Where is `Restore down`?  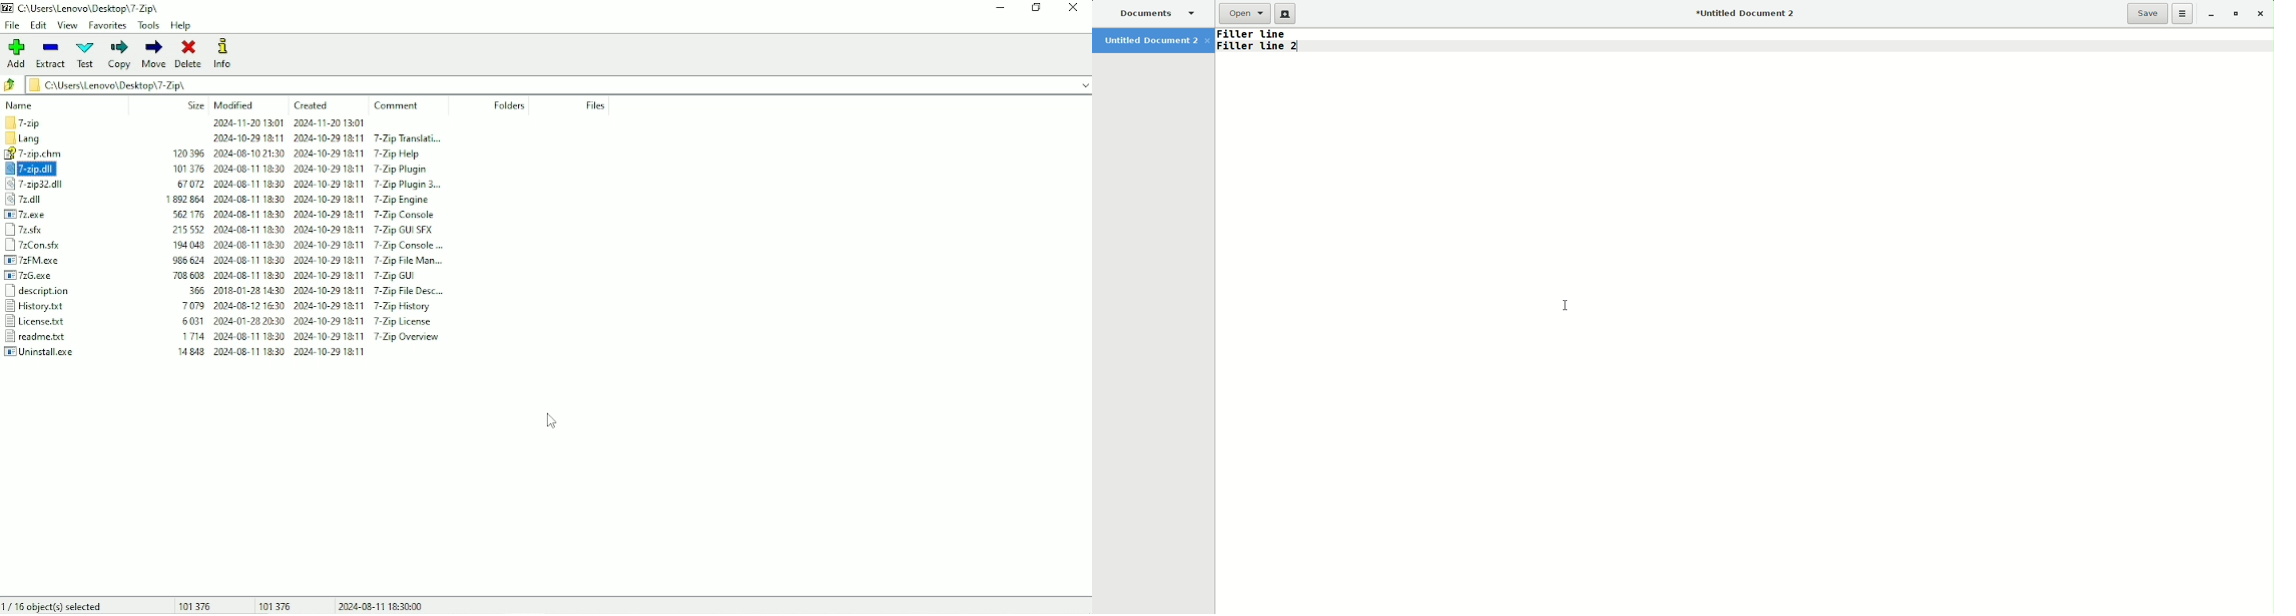
Restore down is located at coordinates (1037, 7).